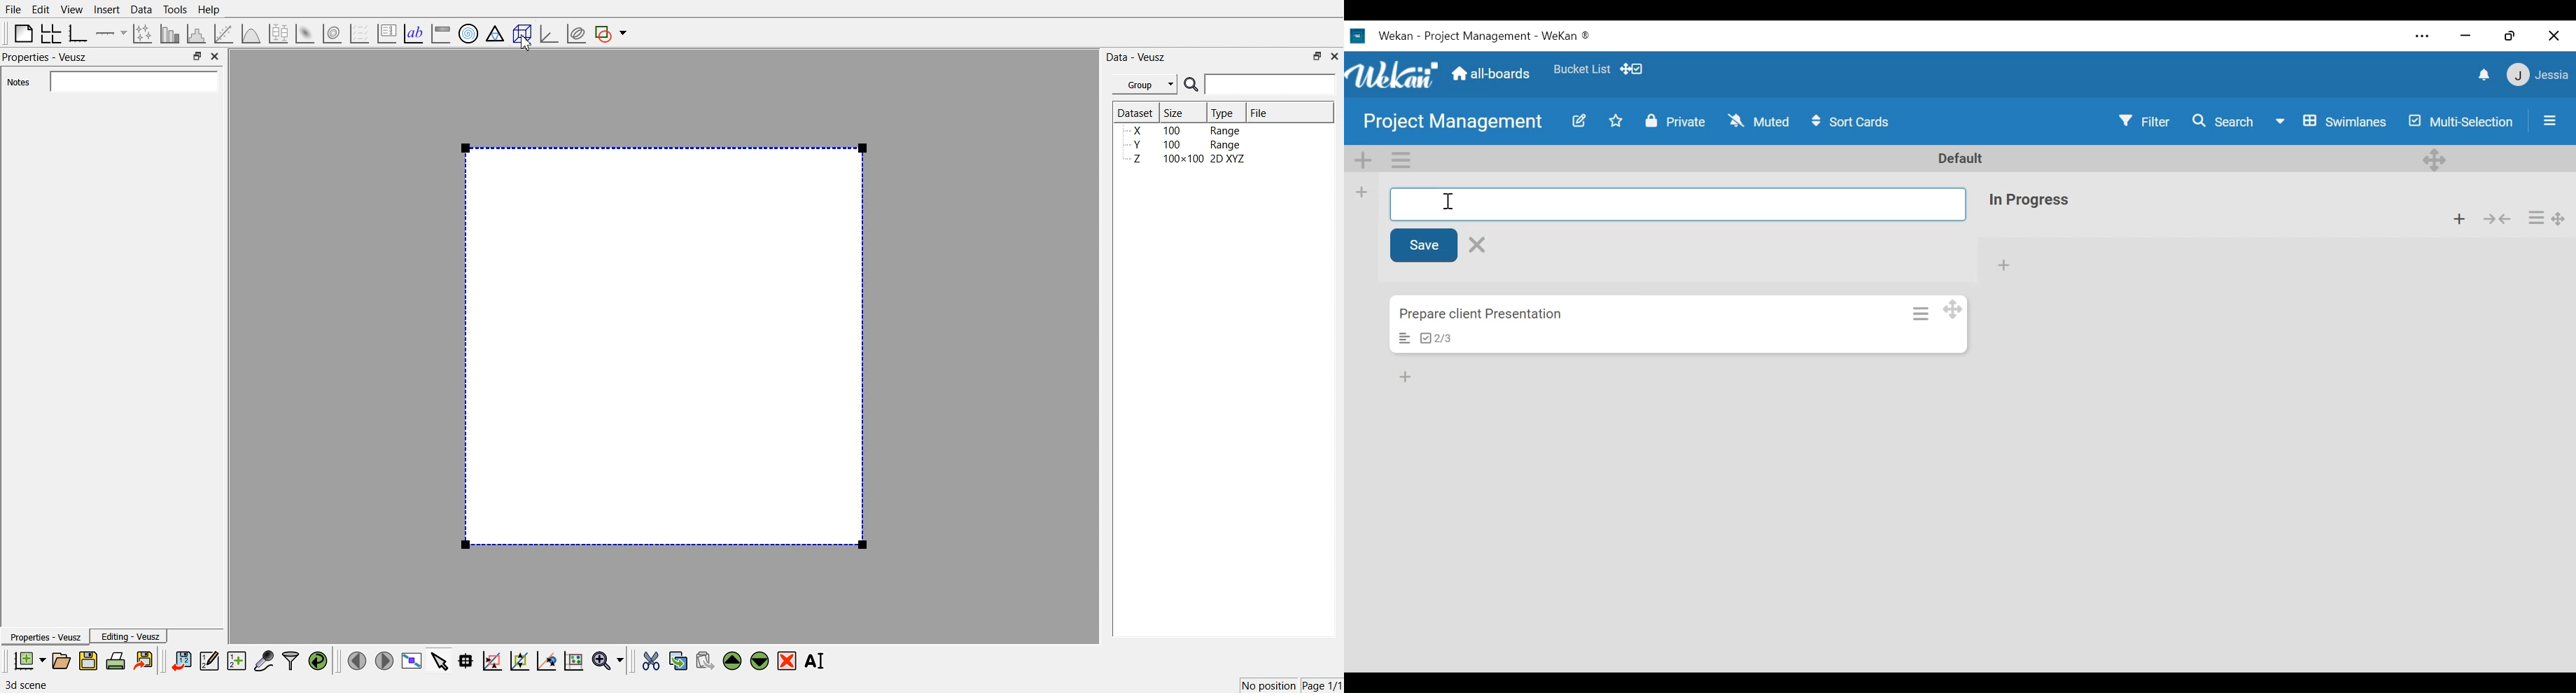 The image size is (2576, 700). I want to click on Import dataset from veusz, so click(181, 660).